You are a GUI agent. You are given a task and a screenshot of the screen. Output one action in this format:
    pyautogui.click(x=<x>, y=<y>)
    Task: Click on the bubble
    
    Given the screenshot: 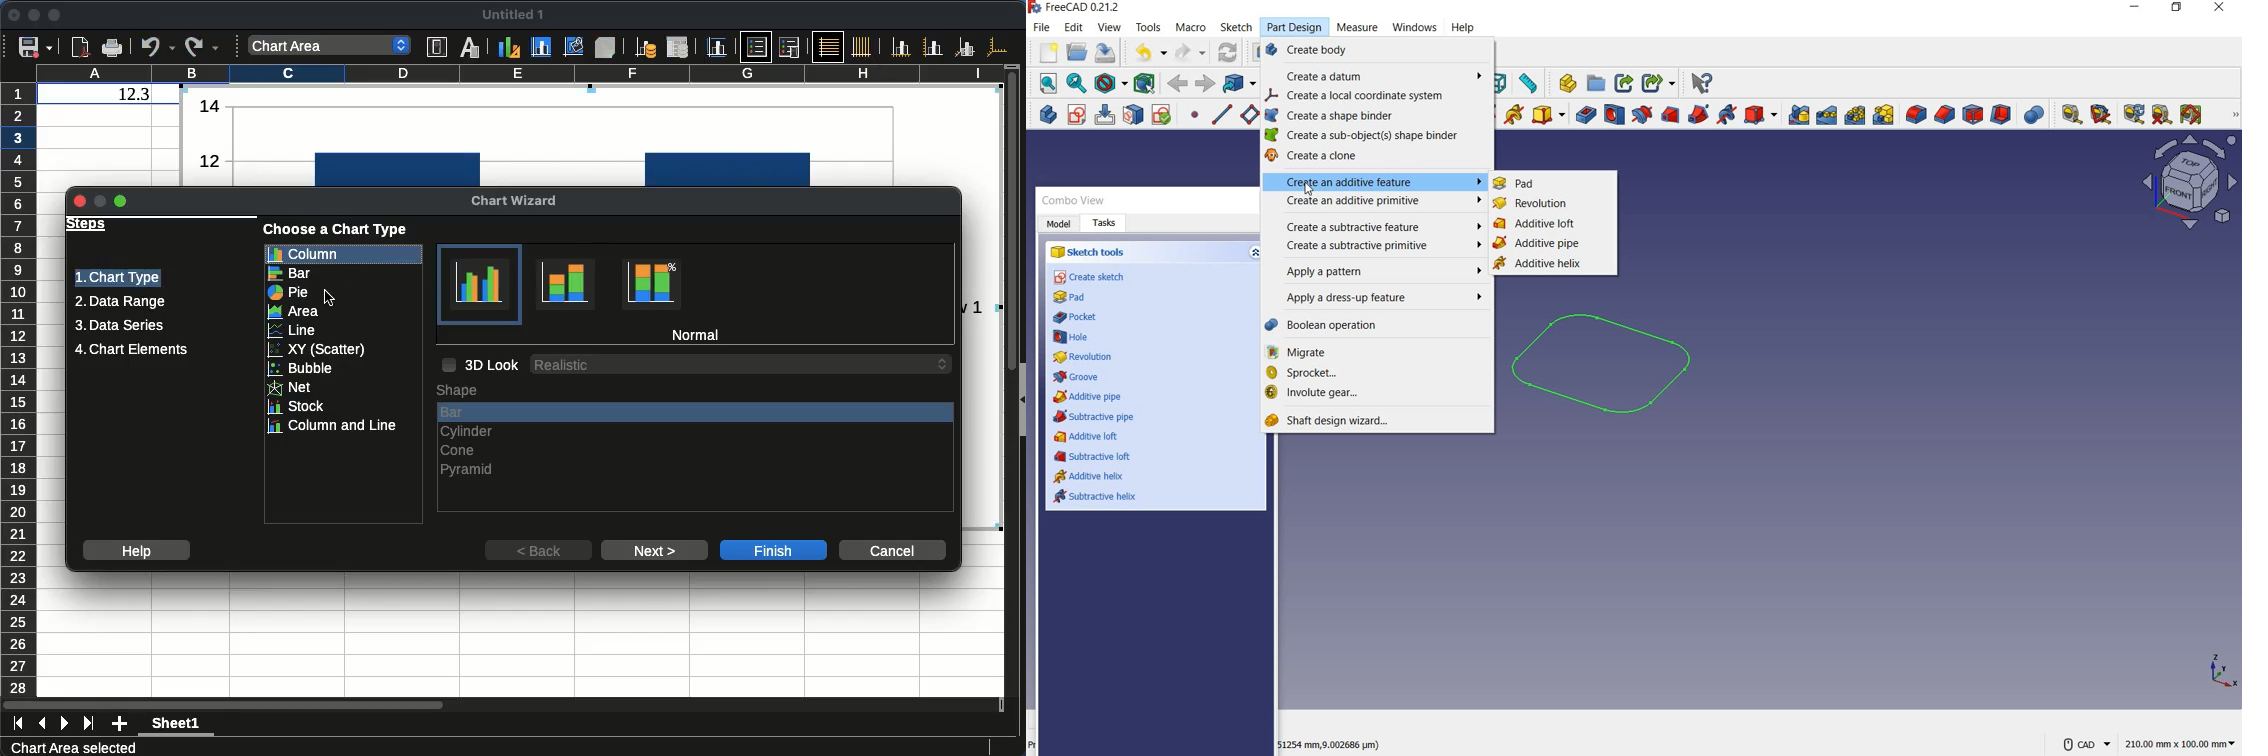 What is the action you would take?
    pyautogui.click(x=344, y=369)
    